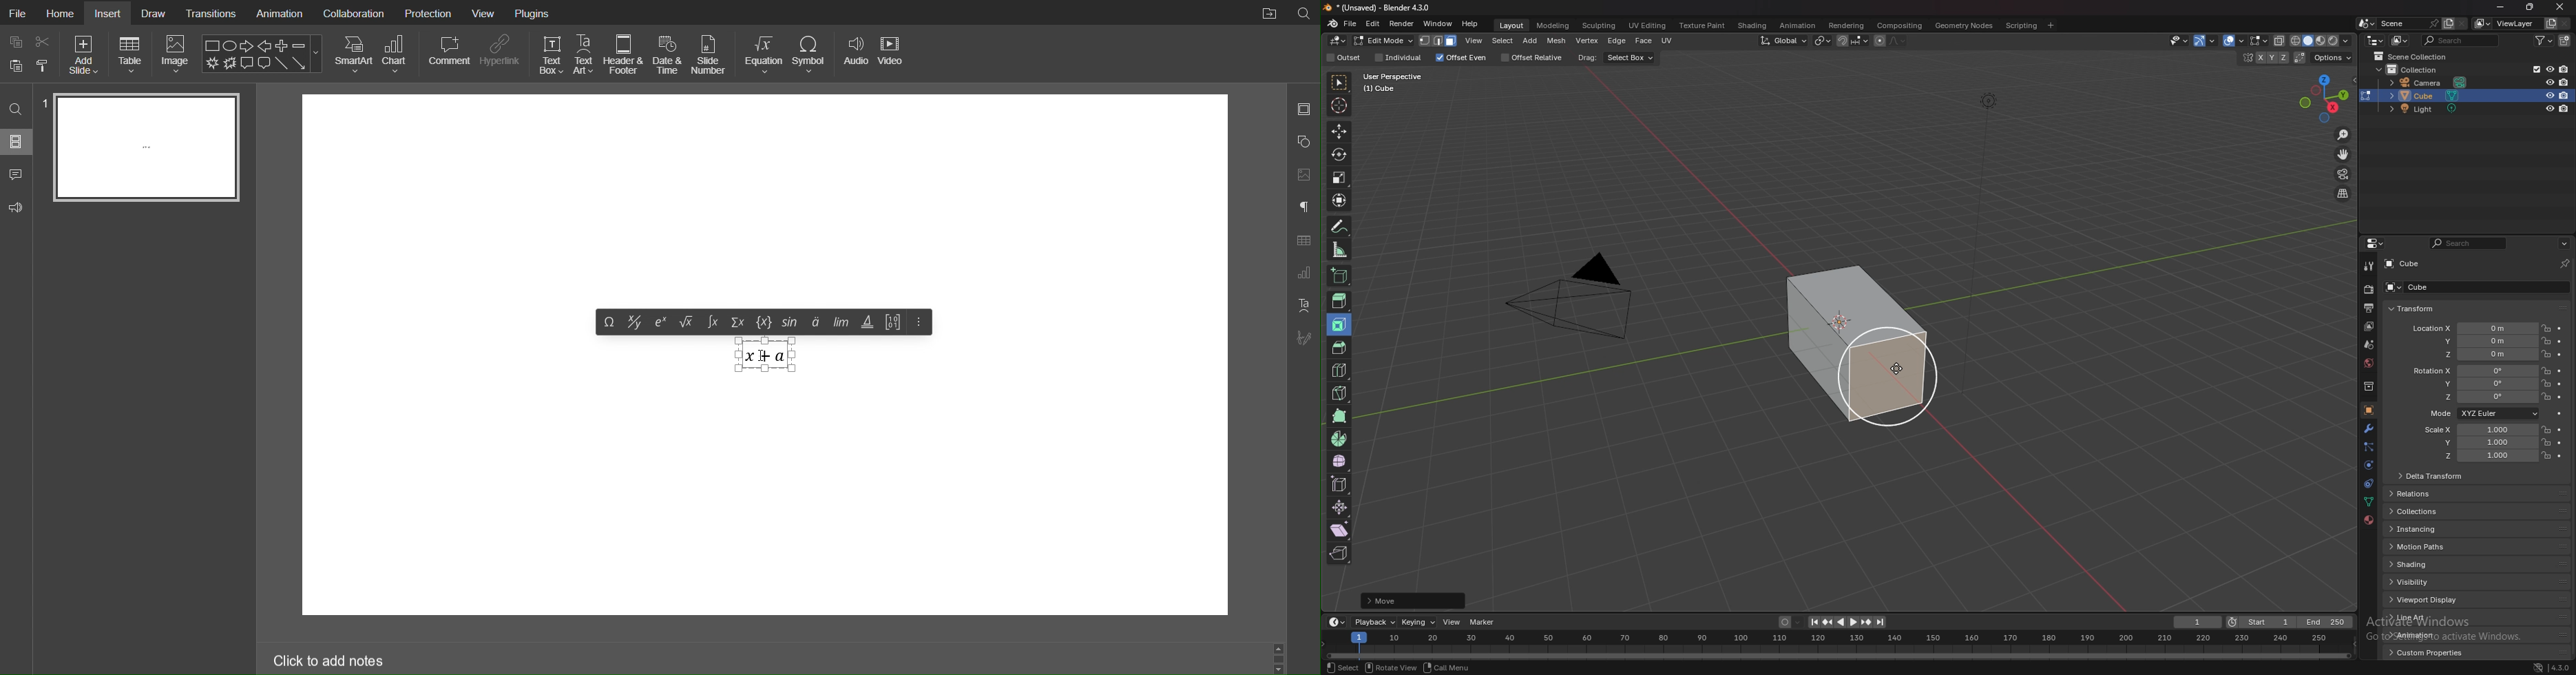 Image resolution: width=2576 pixels, height=700 pixels. Describe the element at coordinates (839, 324) in the screenshot. I see `Limit` at that location.